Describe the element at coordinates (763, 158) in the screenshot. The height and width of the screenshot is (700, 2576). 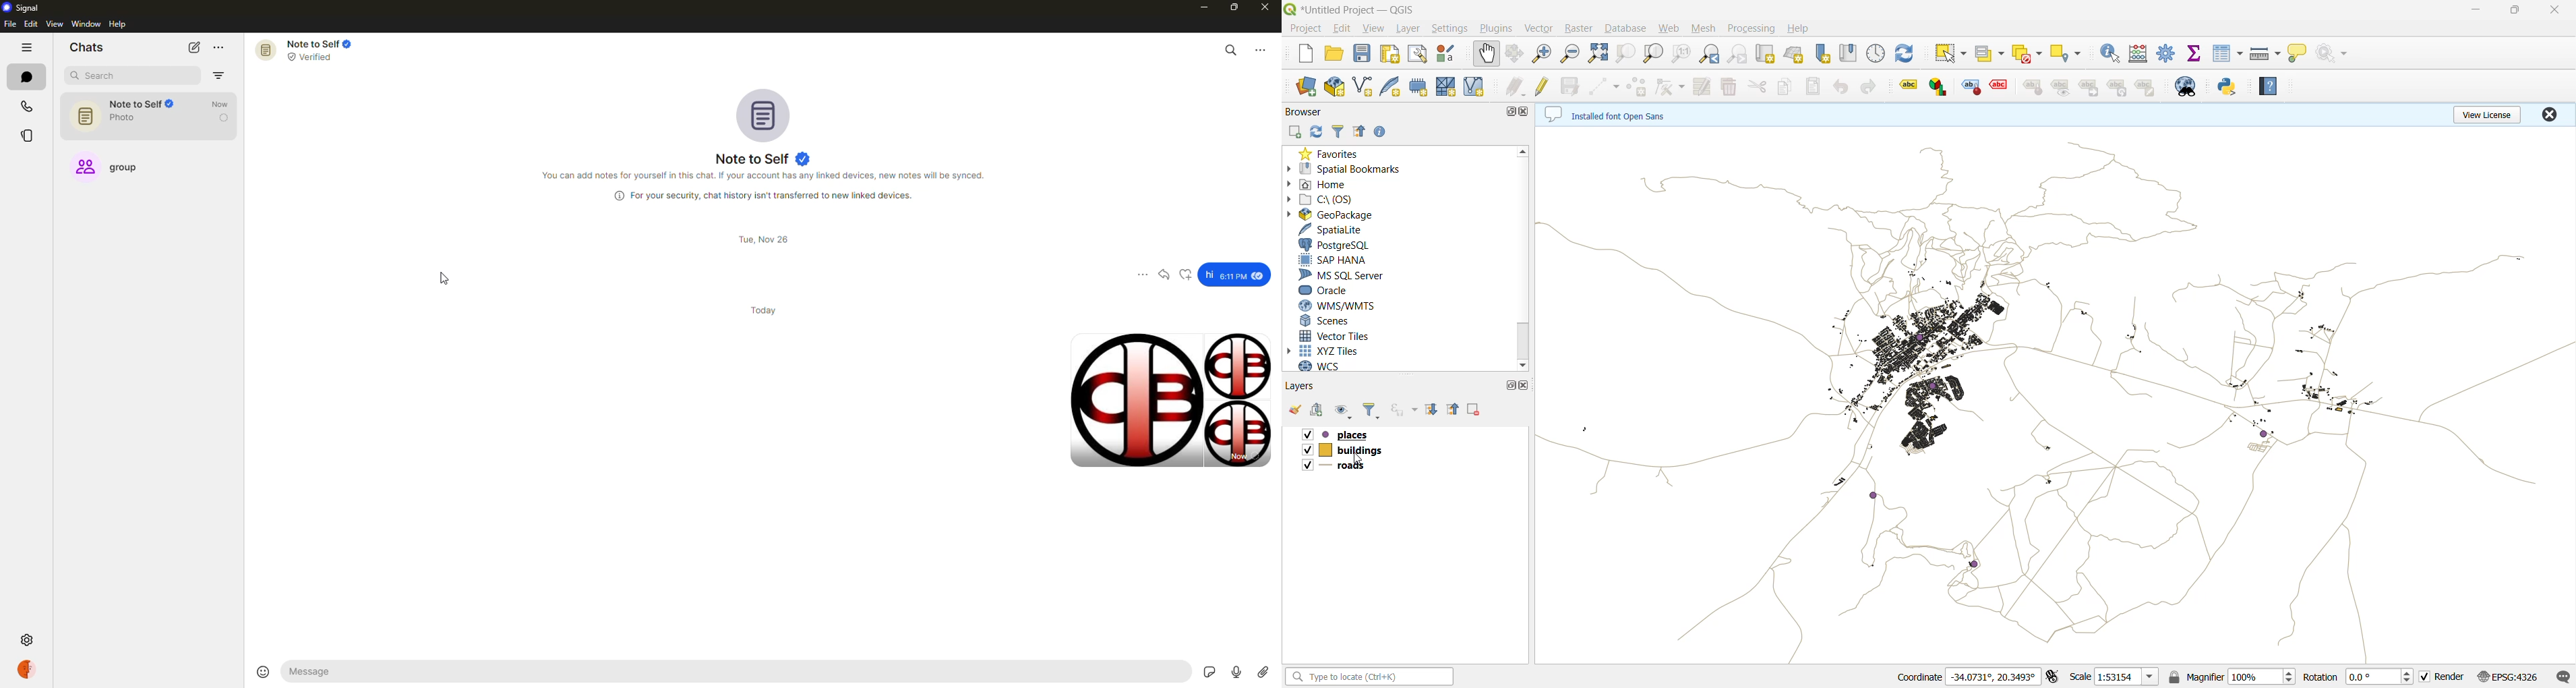
I see `note to self` at that location.